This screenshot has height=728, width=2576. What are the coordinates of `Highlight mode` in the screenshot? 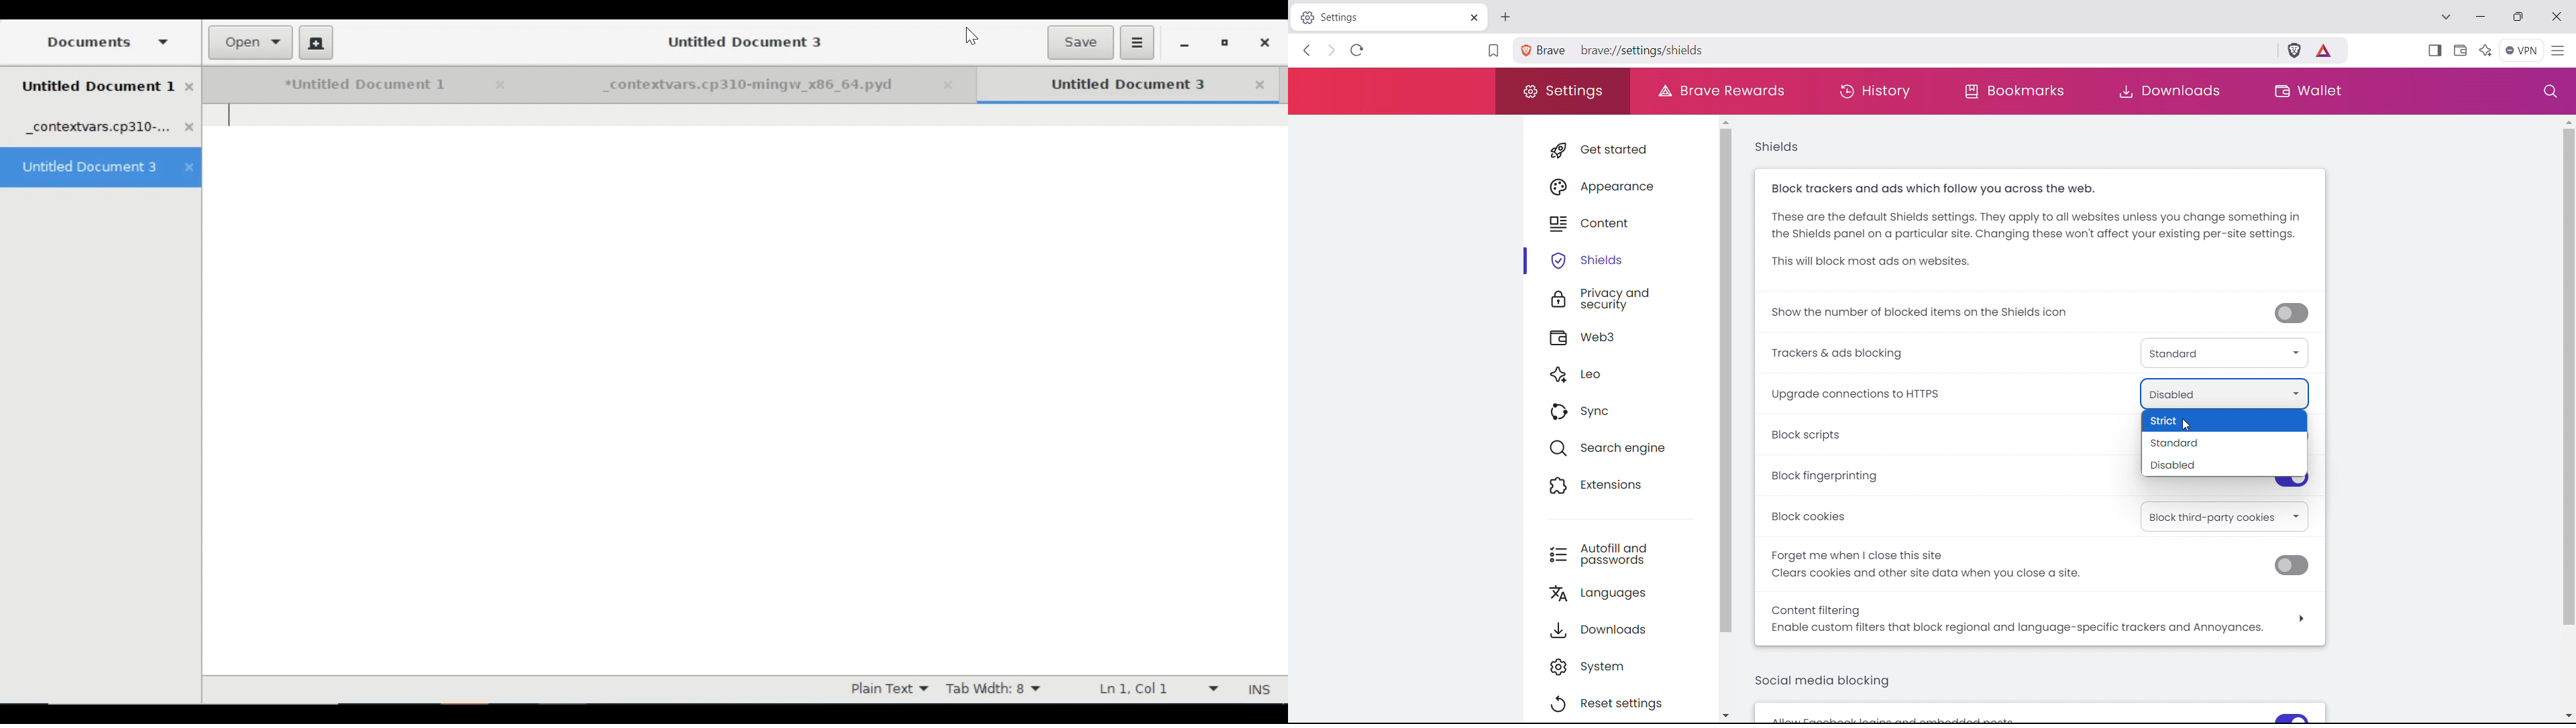 It's located at (888, 689).